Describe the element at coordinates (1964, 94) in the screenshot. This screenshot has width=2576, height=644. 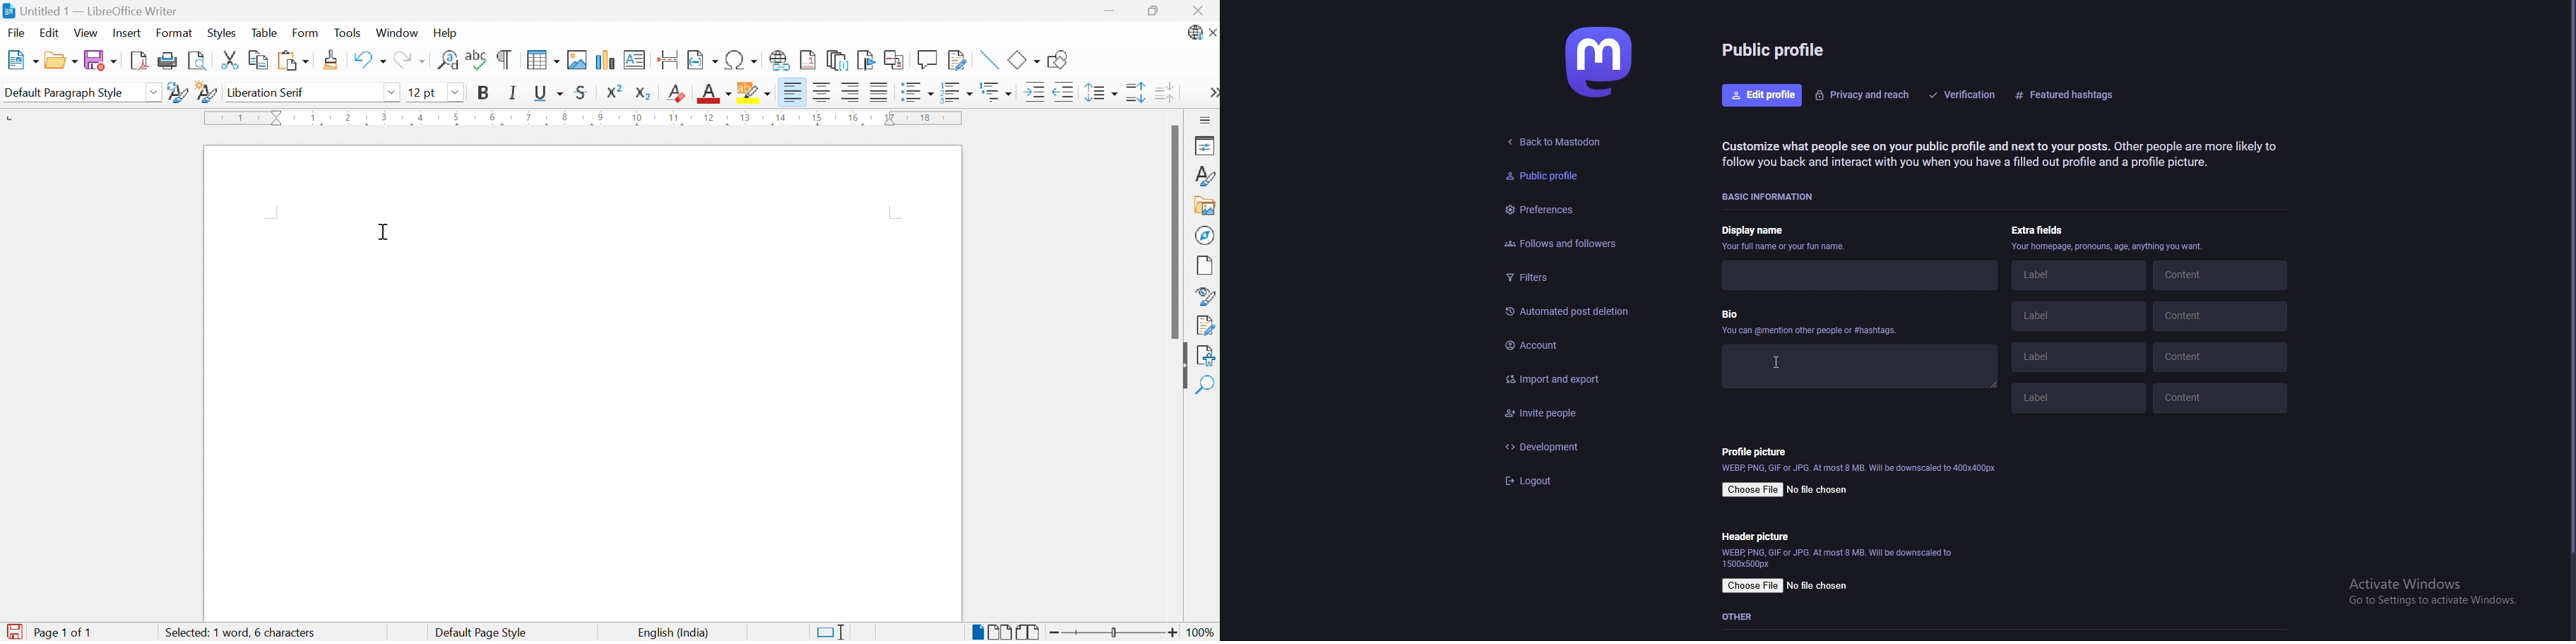
I see `verification` at that location.